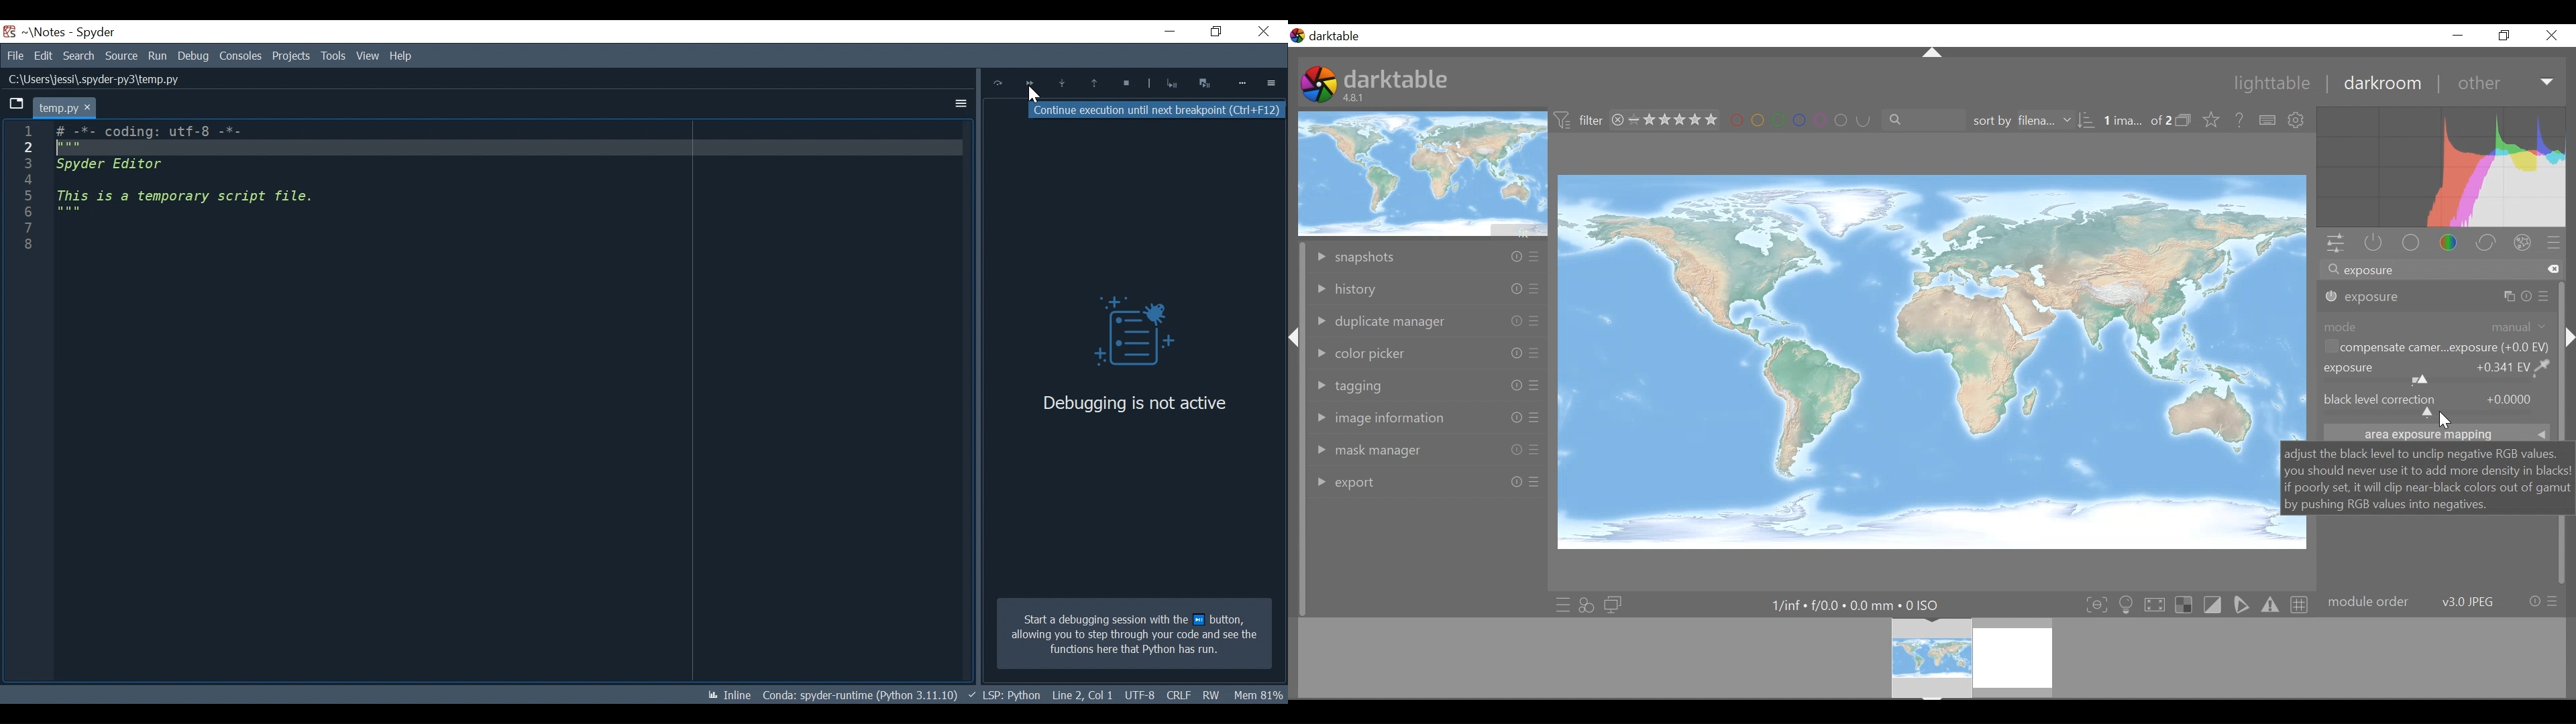 The image size is (2576, 728). What do you see at coordinates (1854, 605) in the screenshot?
I see `1/inf+f/00xmm*0ISO` at bounding box center [1854, 605].